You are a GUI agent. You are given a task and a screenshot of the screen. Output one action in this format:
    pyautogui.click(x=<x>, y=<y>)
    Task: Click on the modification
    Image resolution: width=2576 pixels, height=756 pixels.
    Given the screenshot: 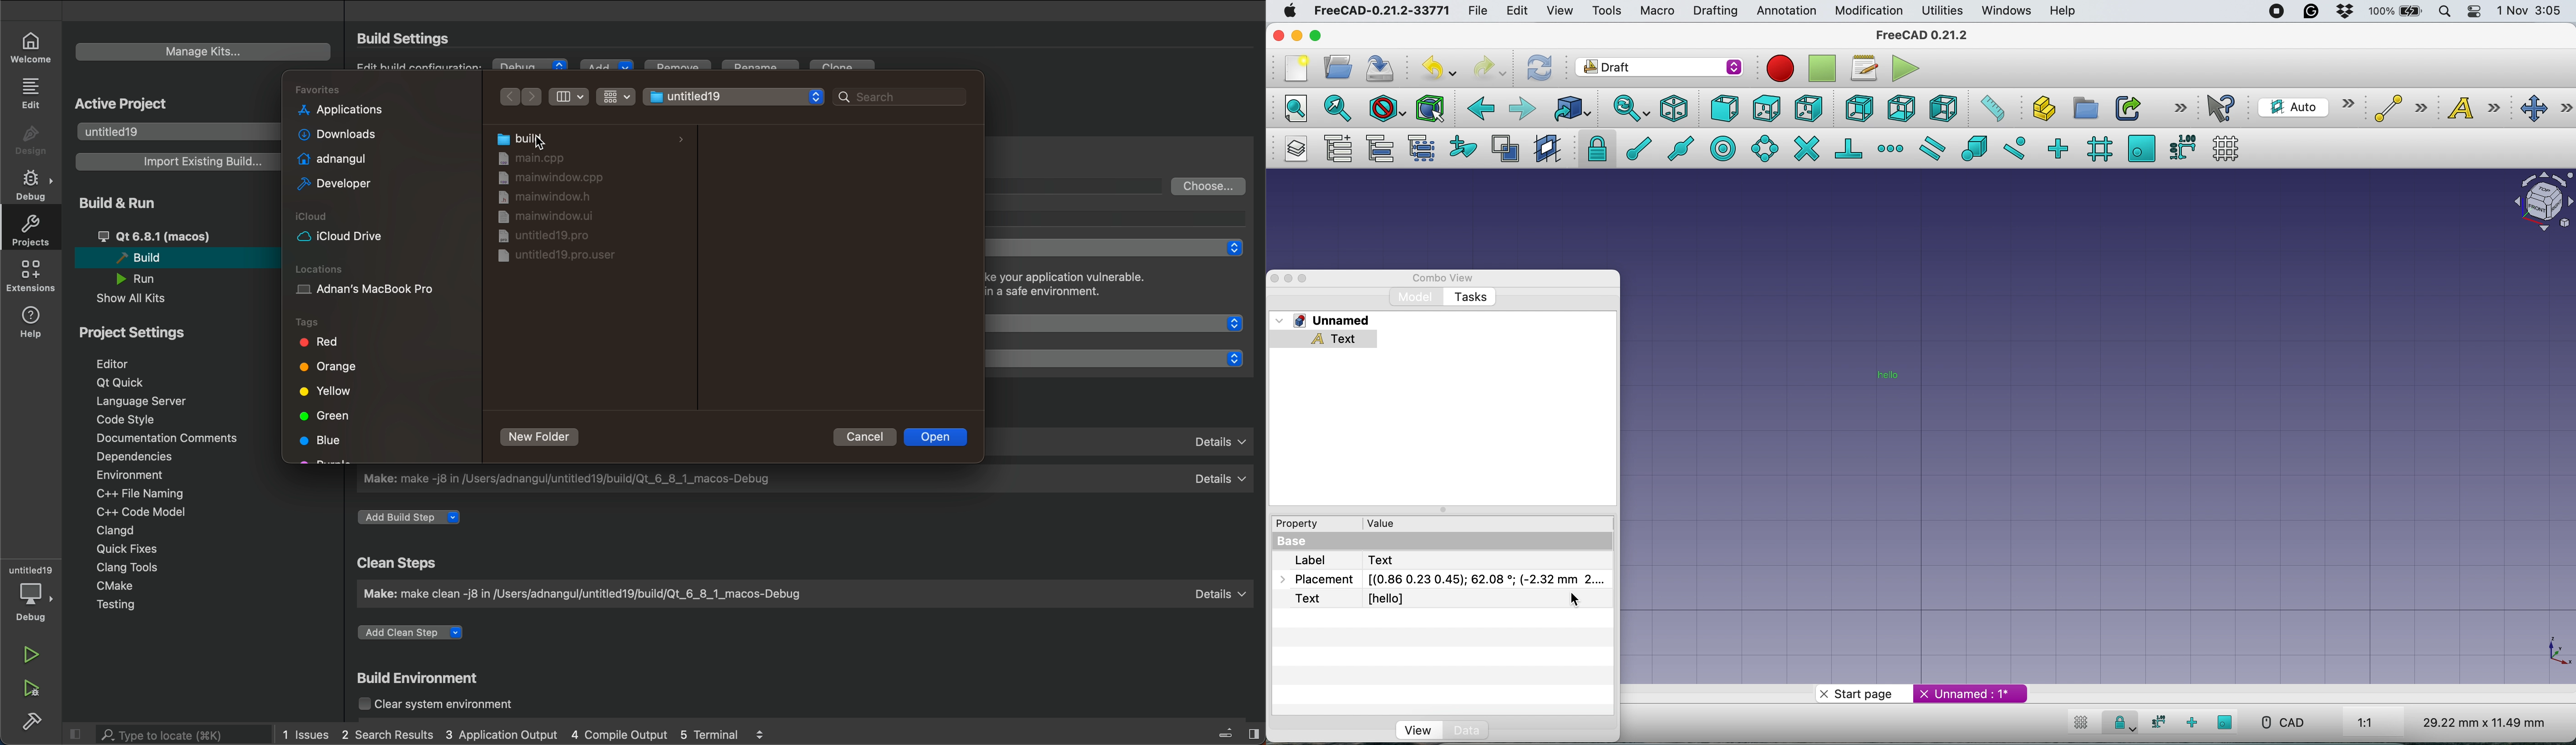 What is the action you would take?
    pyautogui.click(x=1870, y=10)
    